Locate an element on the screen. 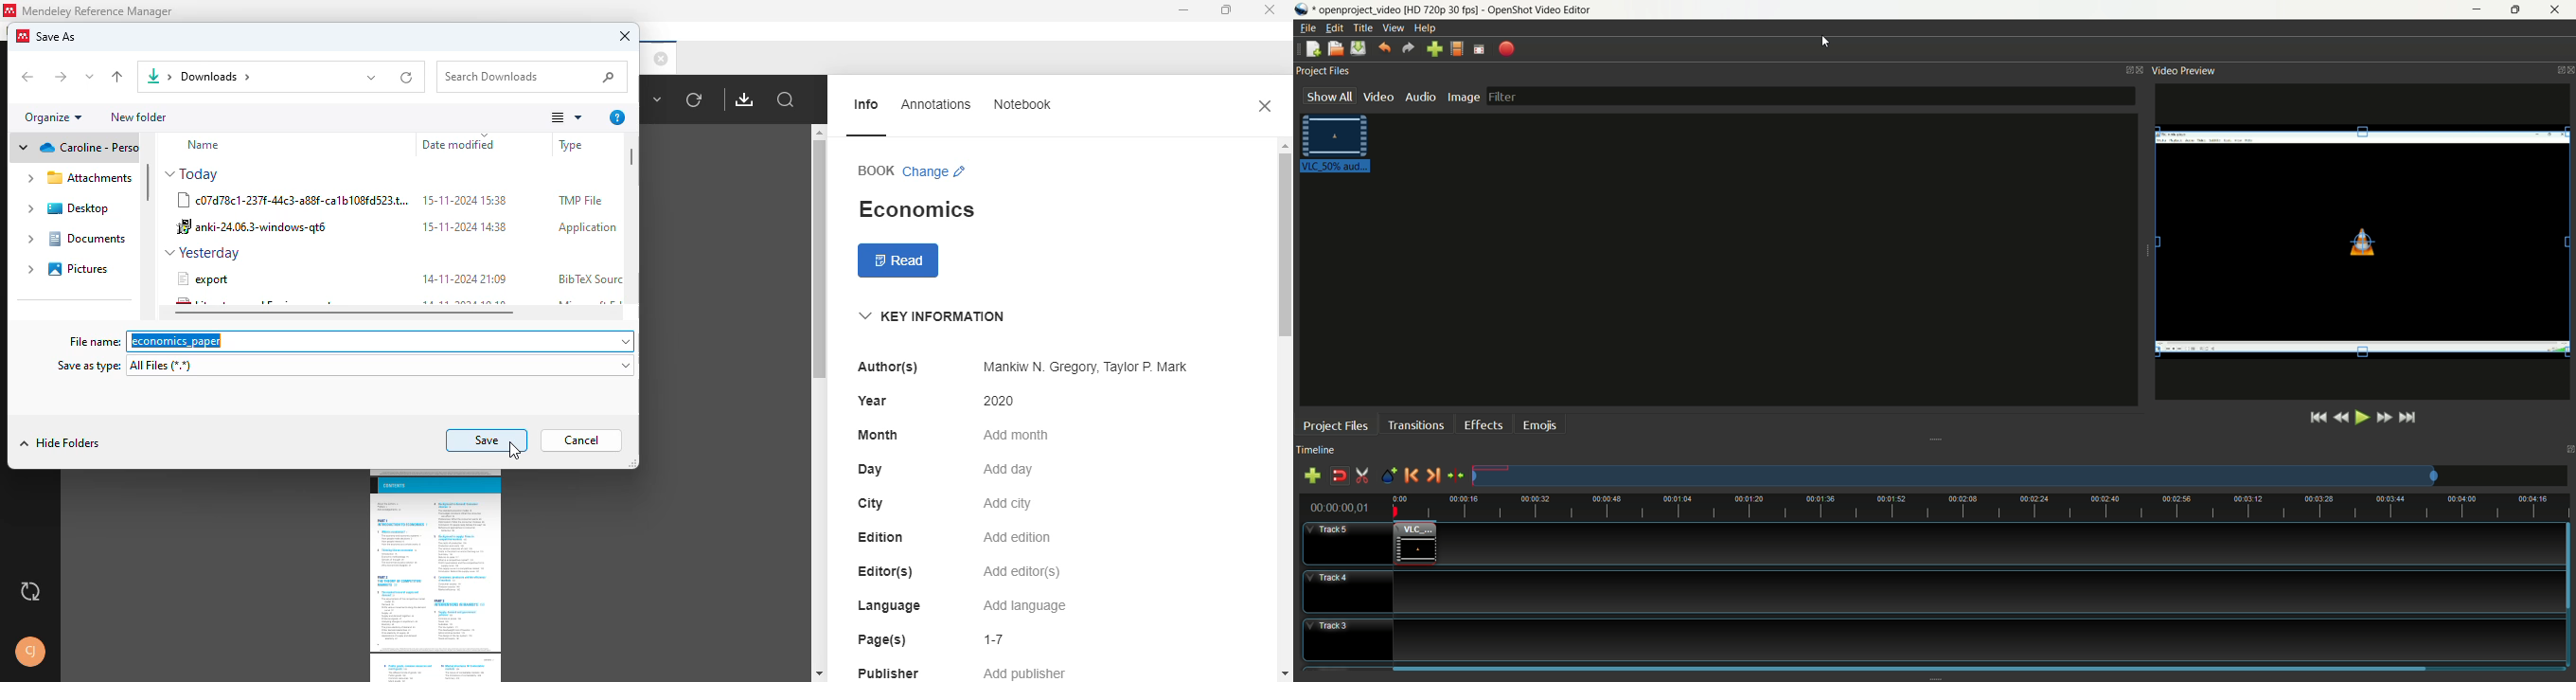 The width and height of the screenshot is (2576, 700). add city is located at coordinates (1007, 504).